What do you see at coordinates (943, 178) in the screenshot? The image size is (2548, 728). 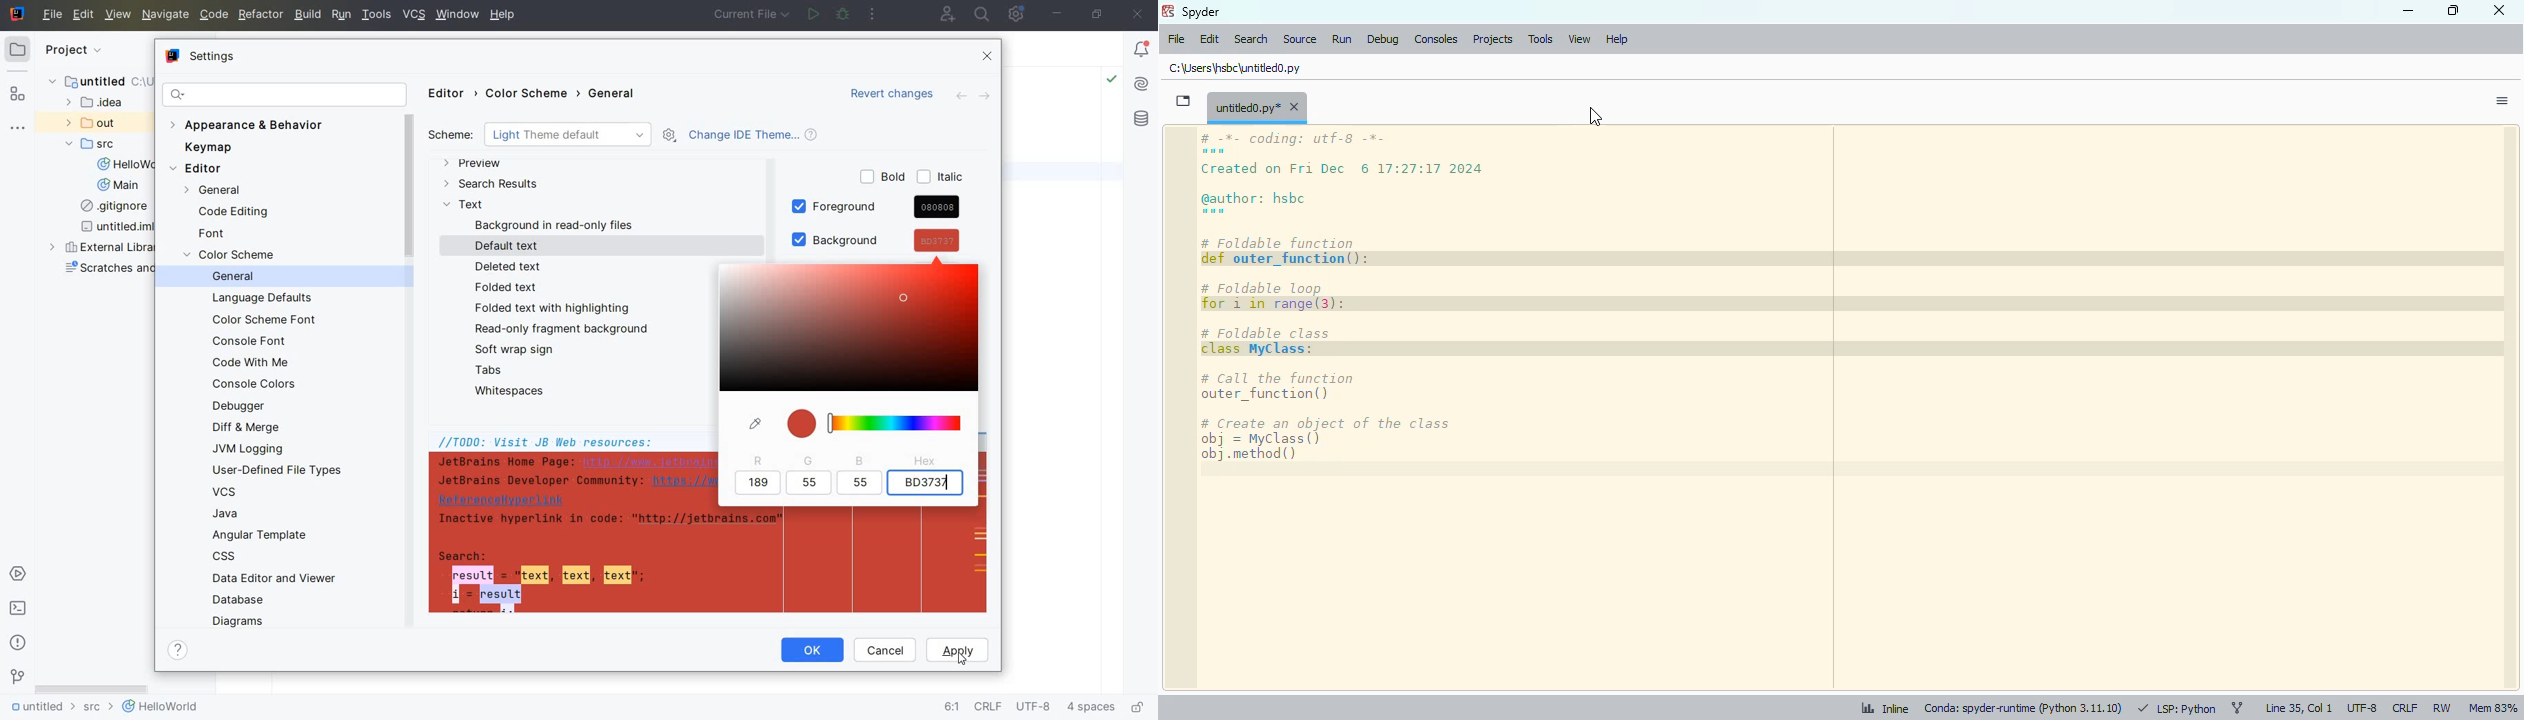 I see `ITALIC` at bounding box center [943, 178].